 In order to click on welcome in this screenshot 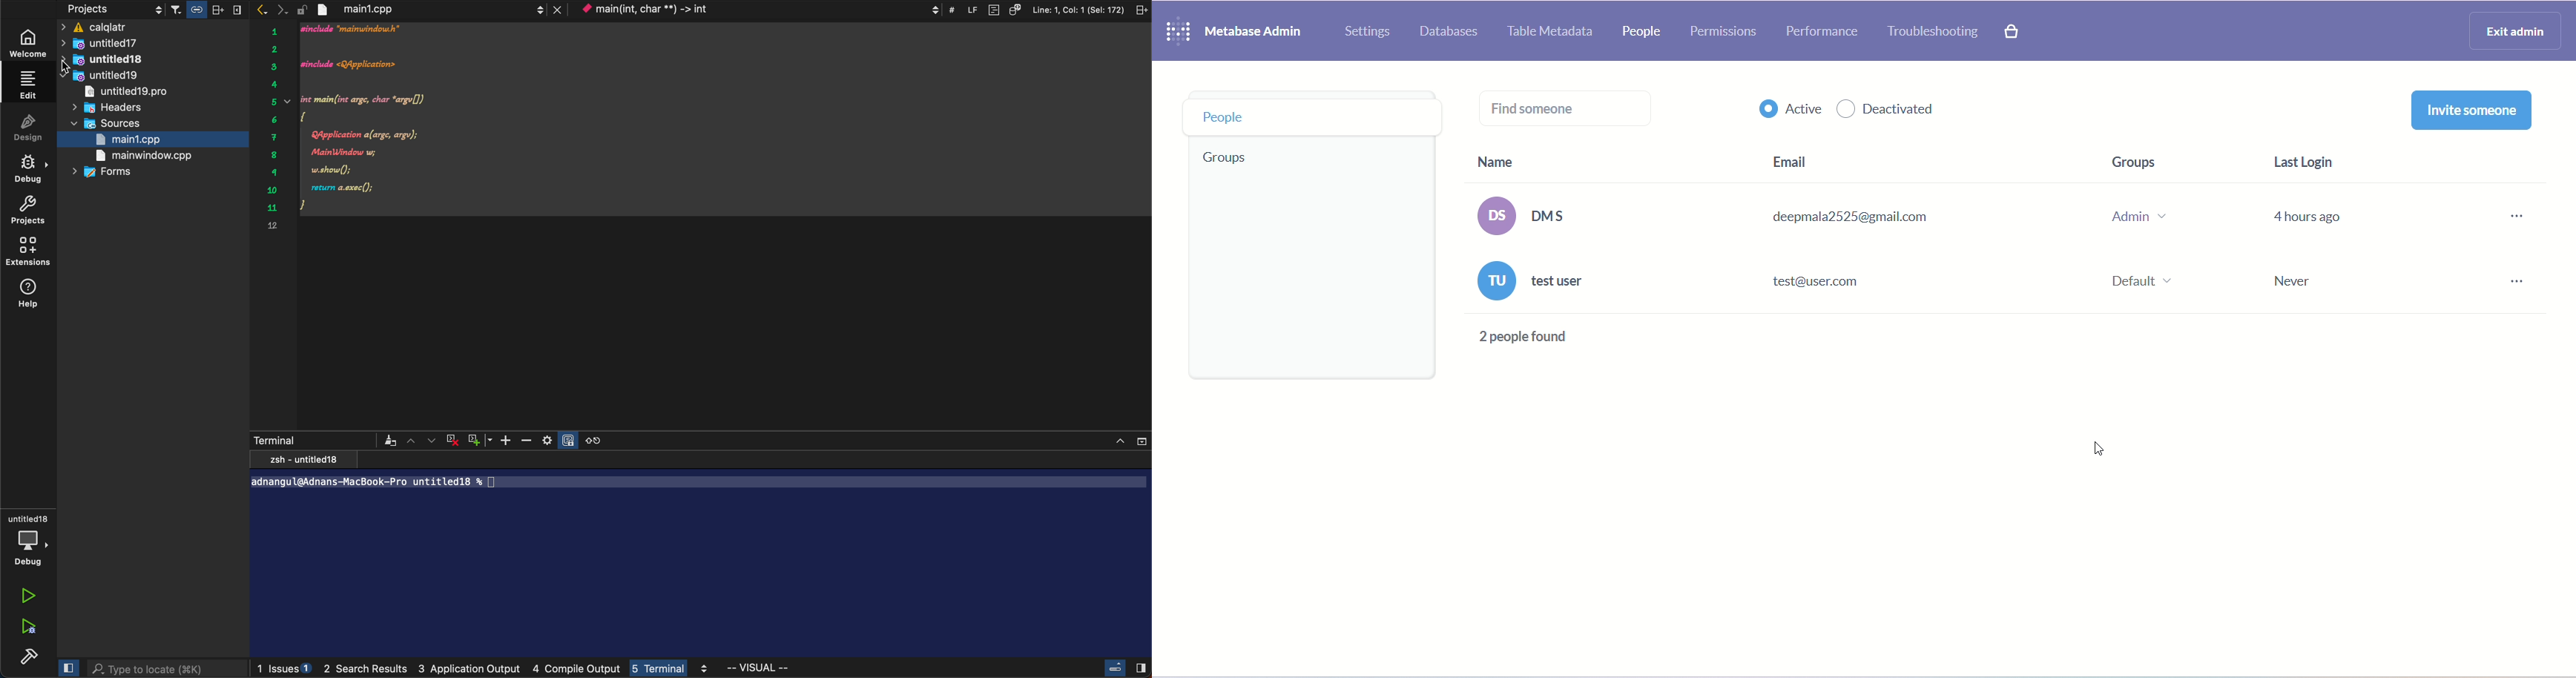, I will do `click(29, 42)`.